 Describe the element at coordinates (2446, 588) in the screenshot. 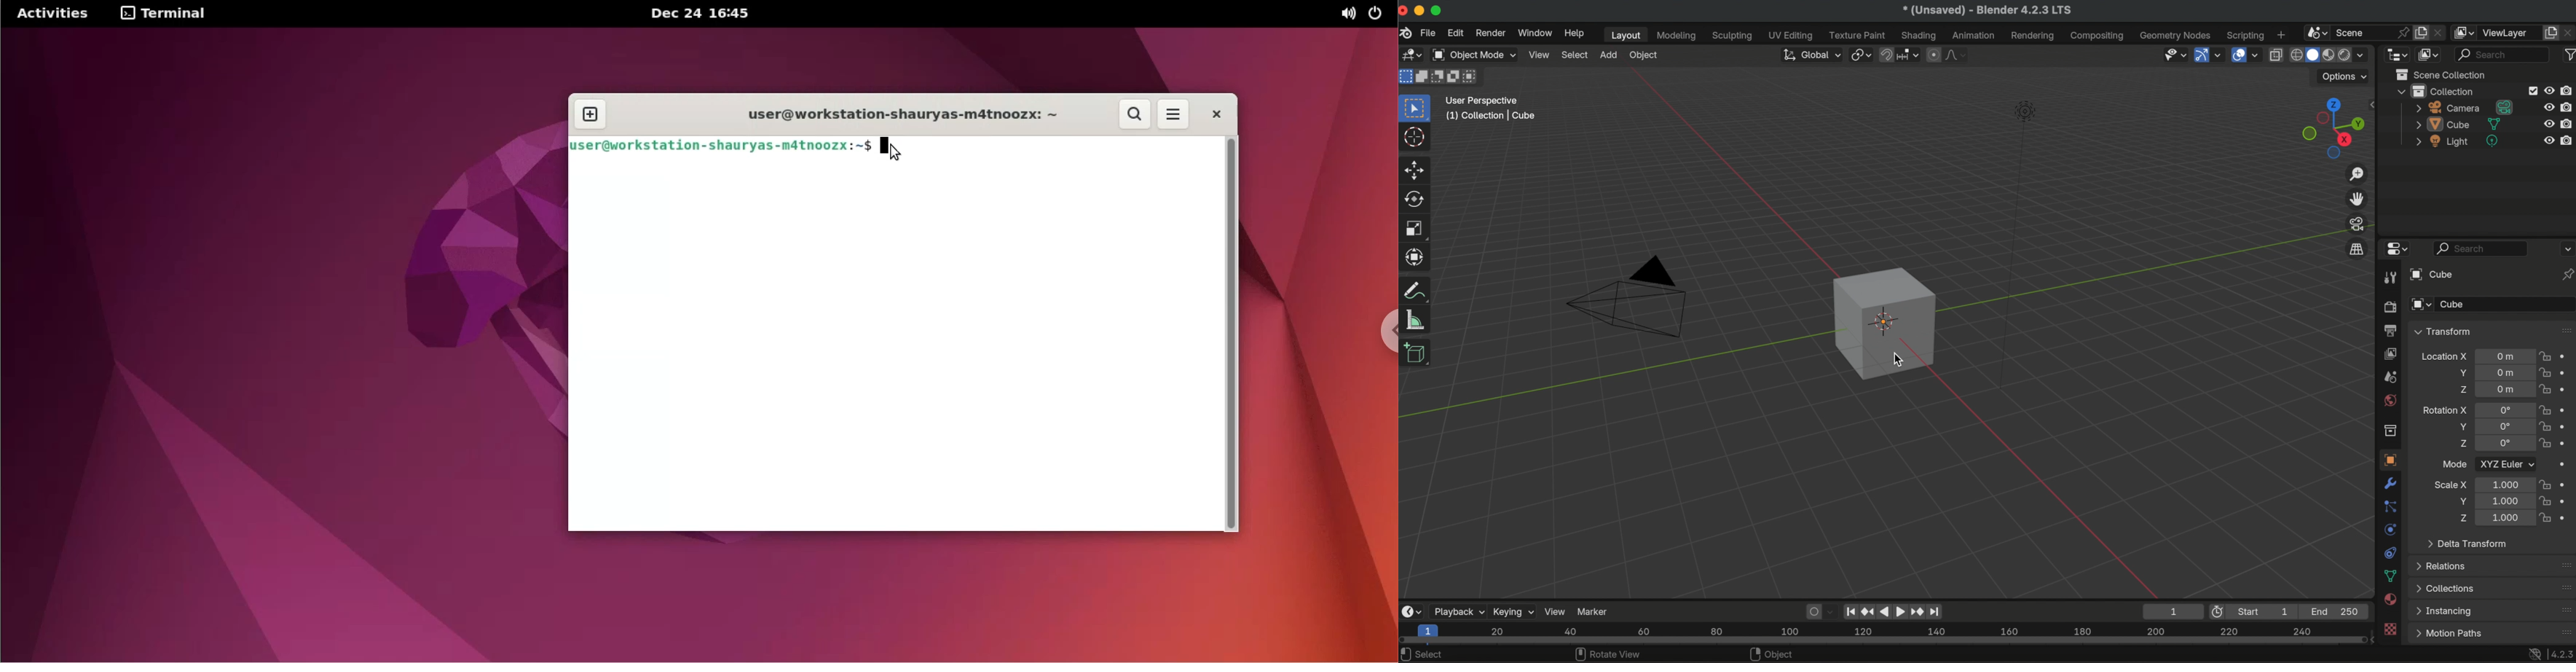

I see `collections` at that location.